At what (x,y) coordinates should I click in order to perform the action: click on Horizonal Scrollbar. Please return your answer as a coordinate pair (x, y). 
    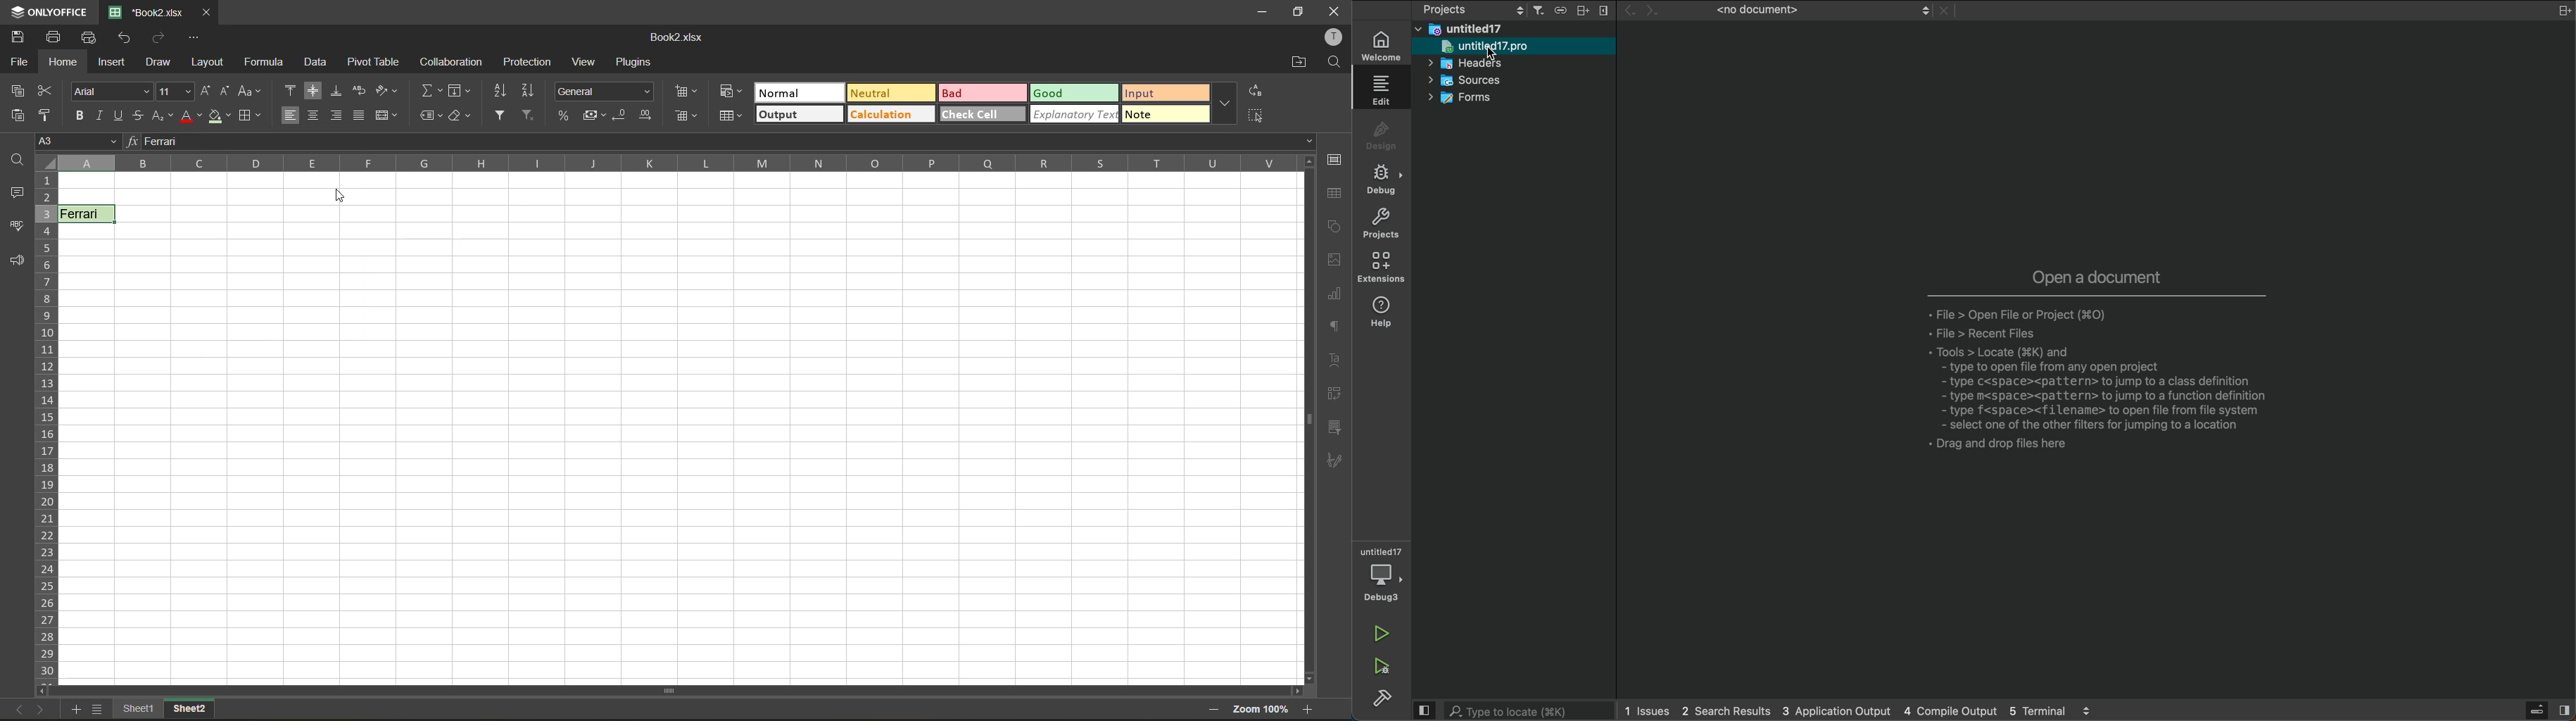
    Looking at the image, I should click on (670, 689).